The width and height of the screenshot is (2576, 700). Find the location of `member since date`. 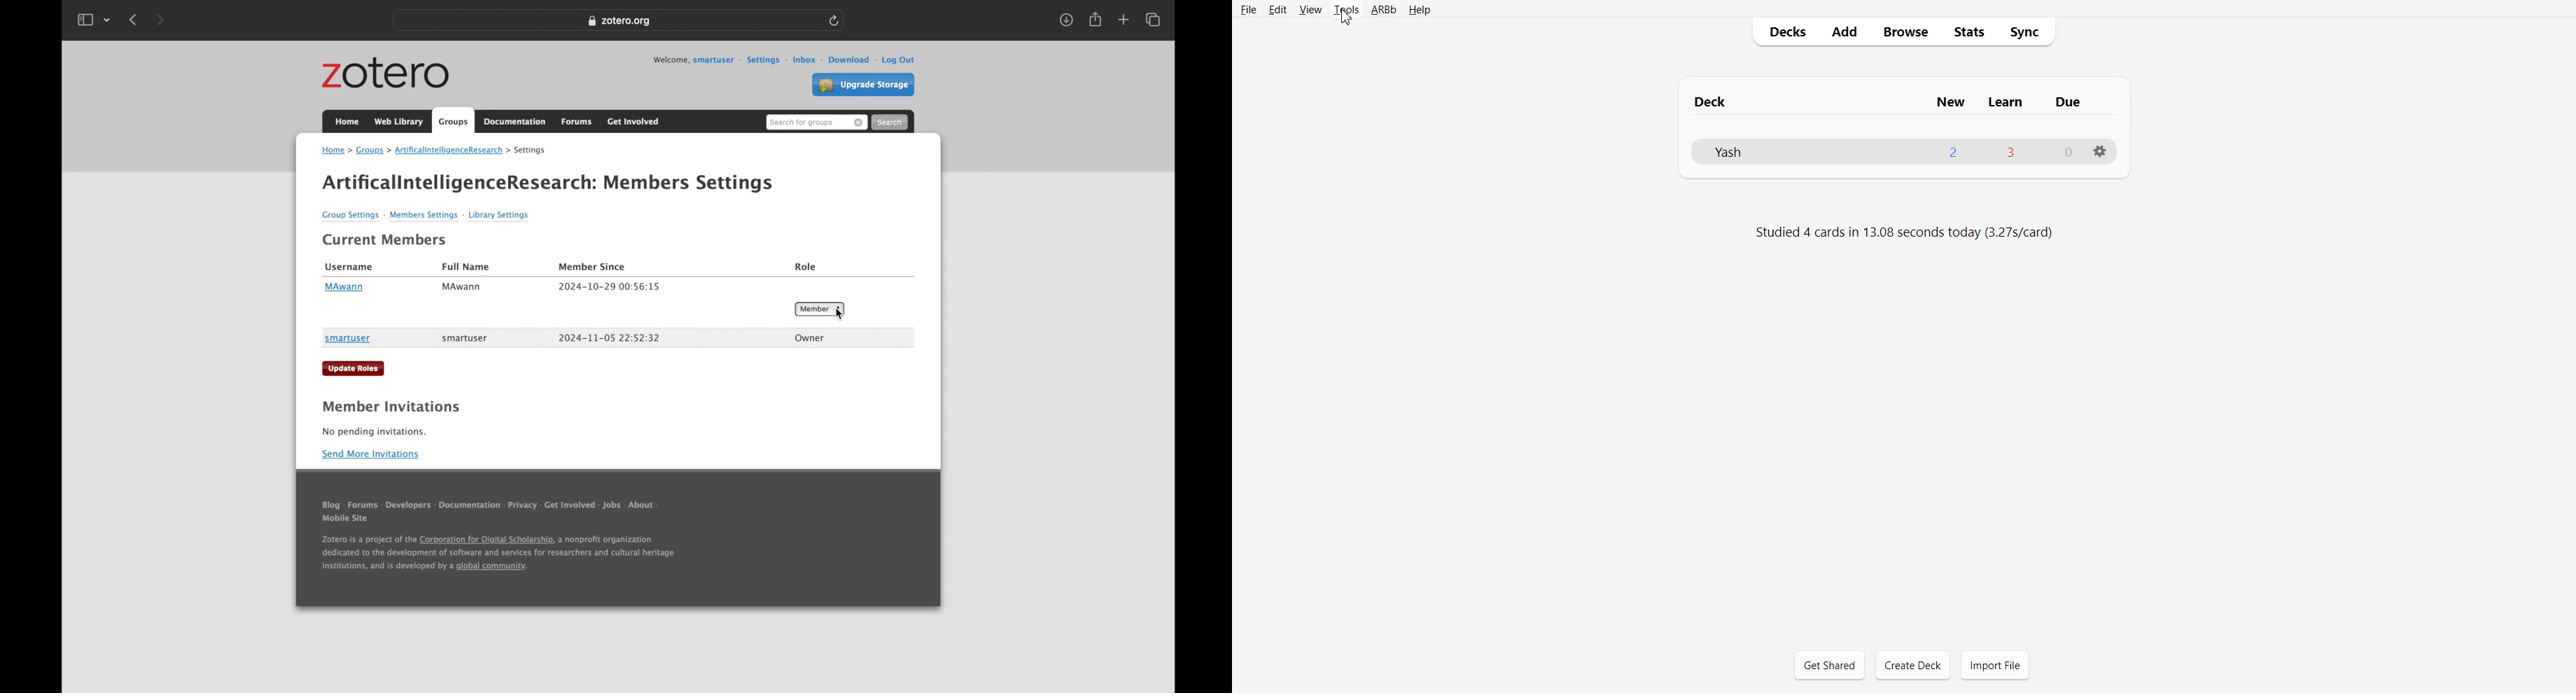

member since date is located at coordinates (609, 287).